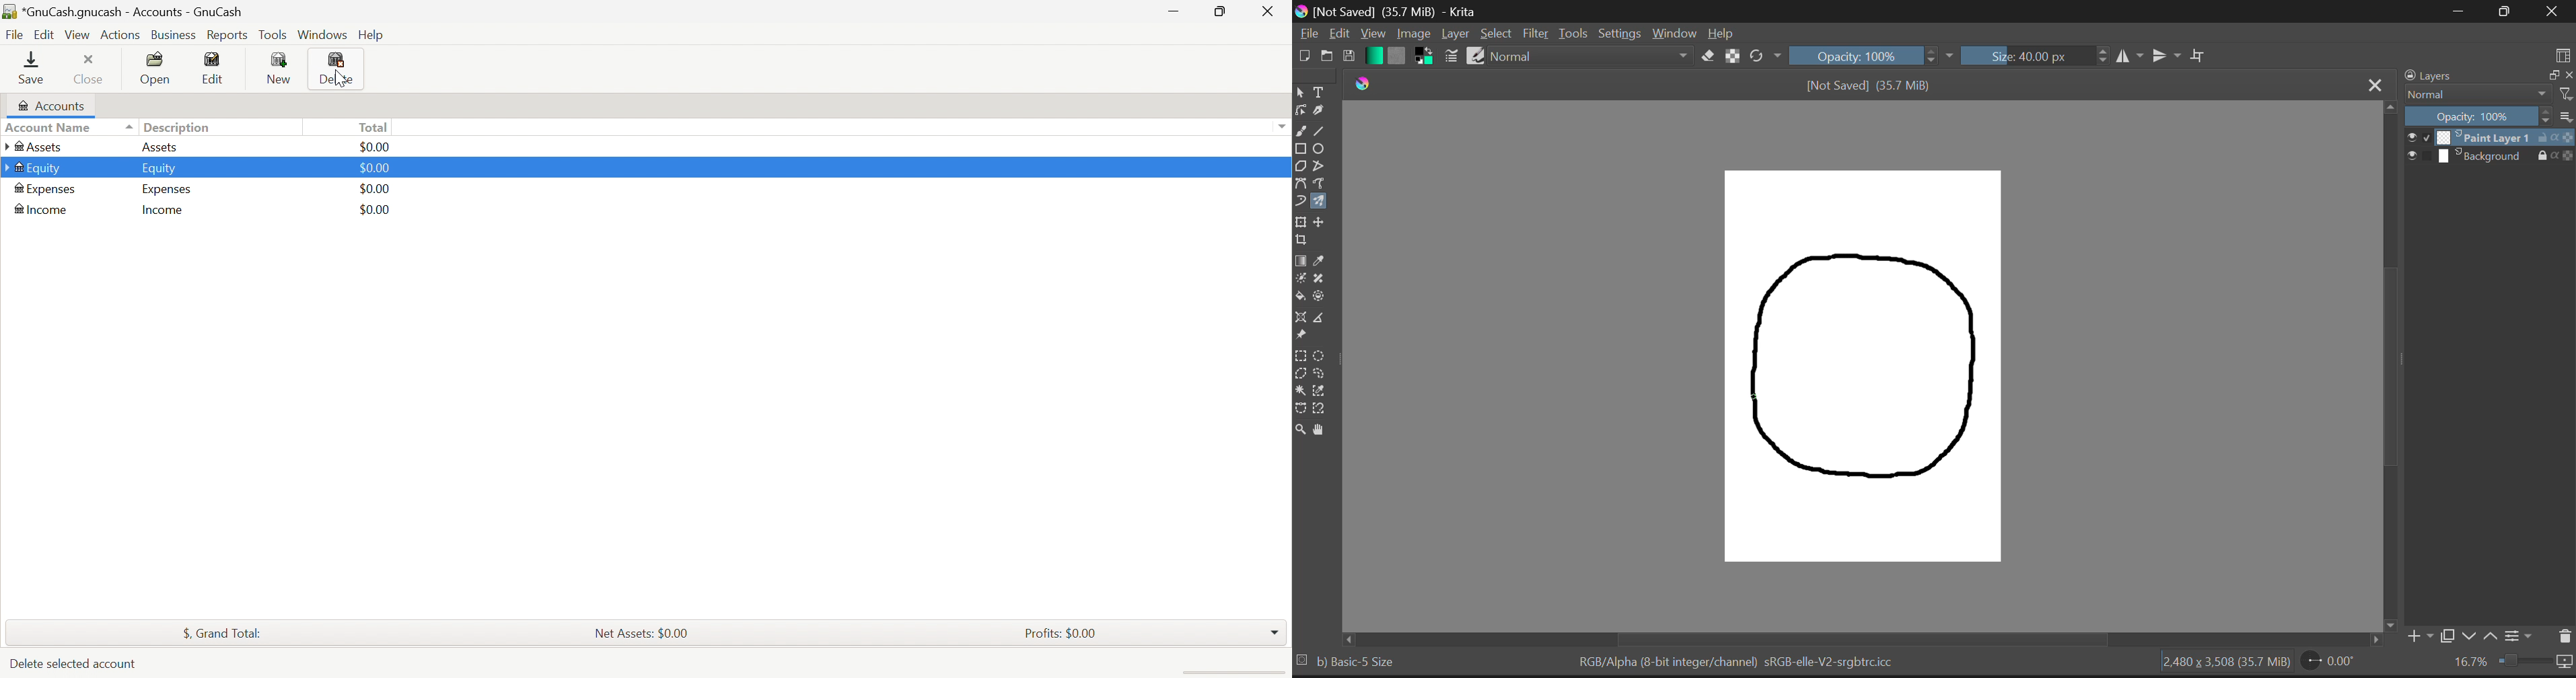 This screenshot has width=2576, height=700. I want to click on Edit, so click(46, 35).